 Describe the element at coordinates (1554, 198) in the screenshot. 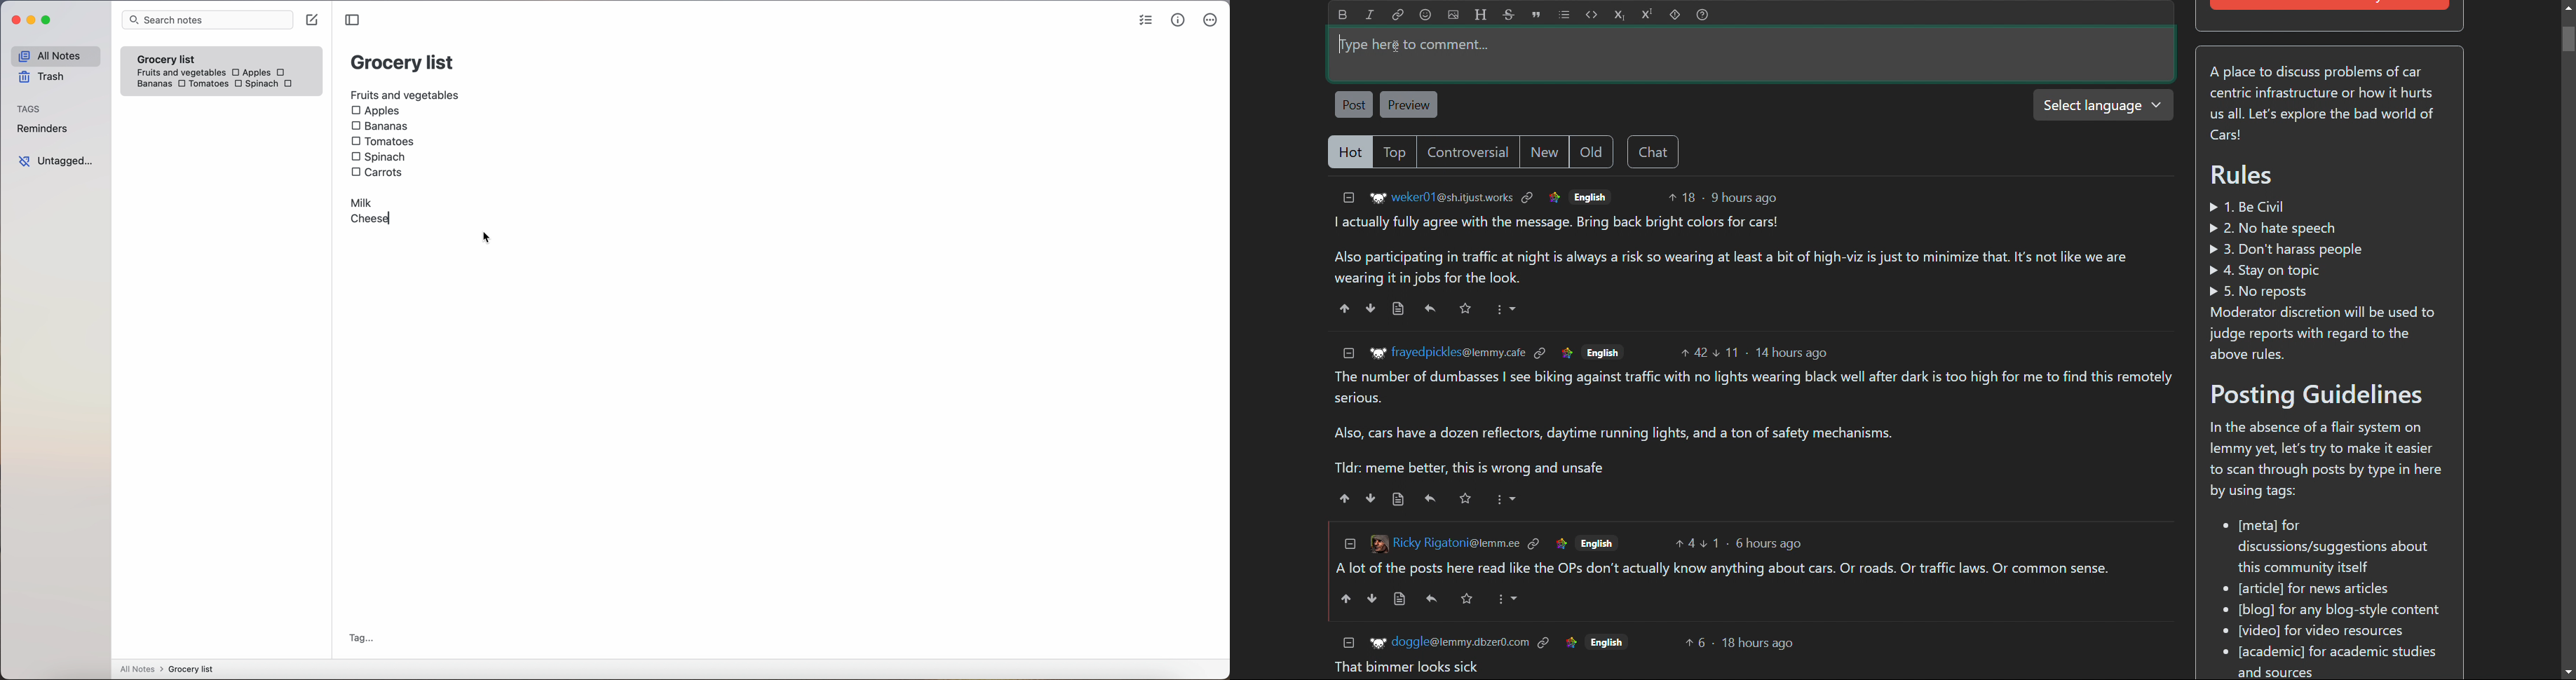

I see `link` at that location.